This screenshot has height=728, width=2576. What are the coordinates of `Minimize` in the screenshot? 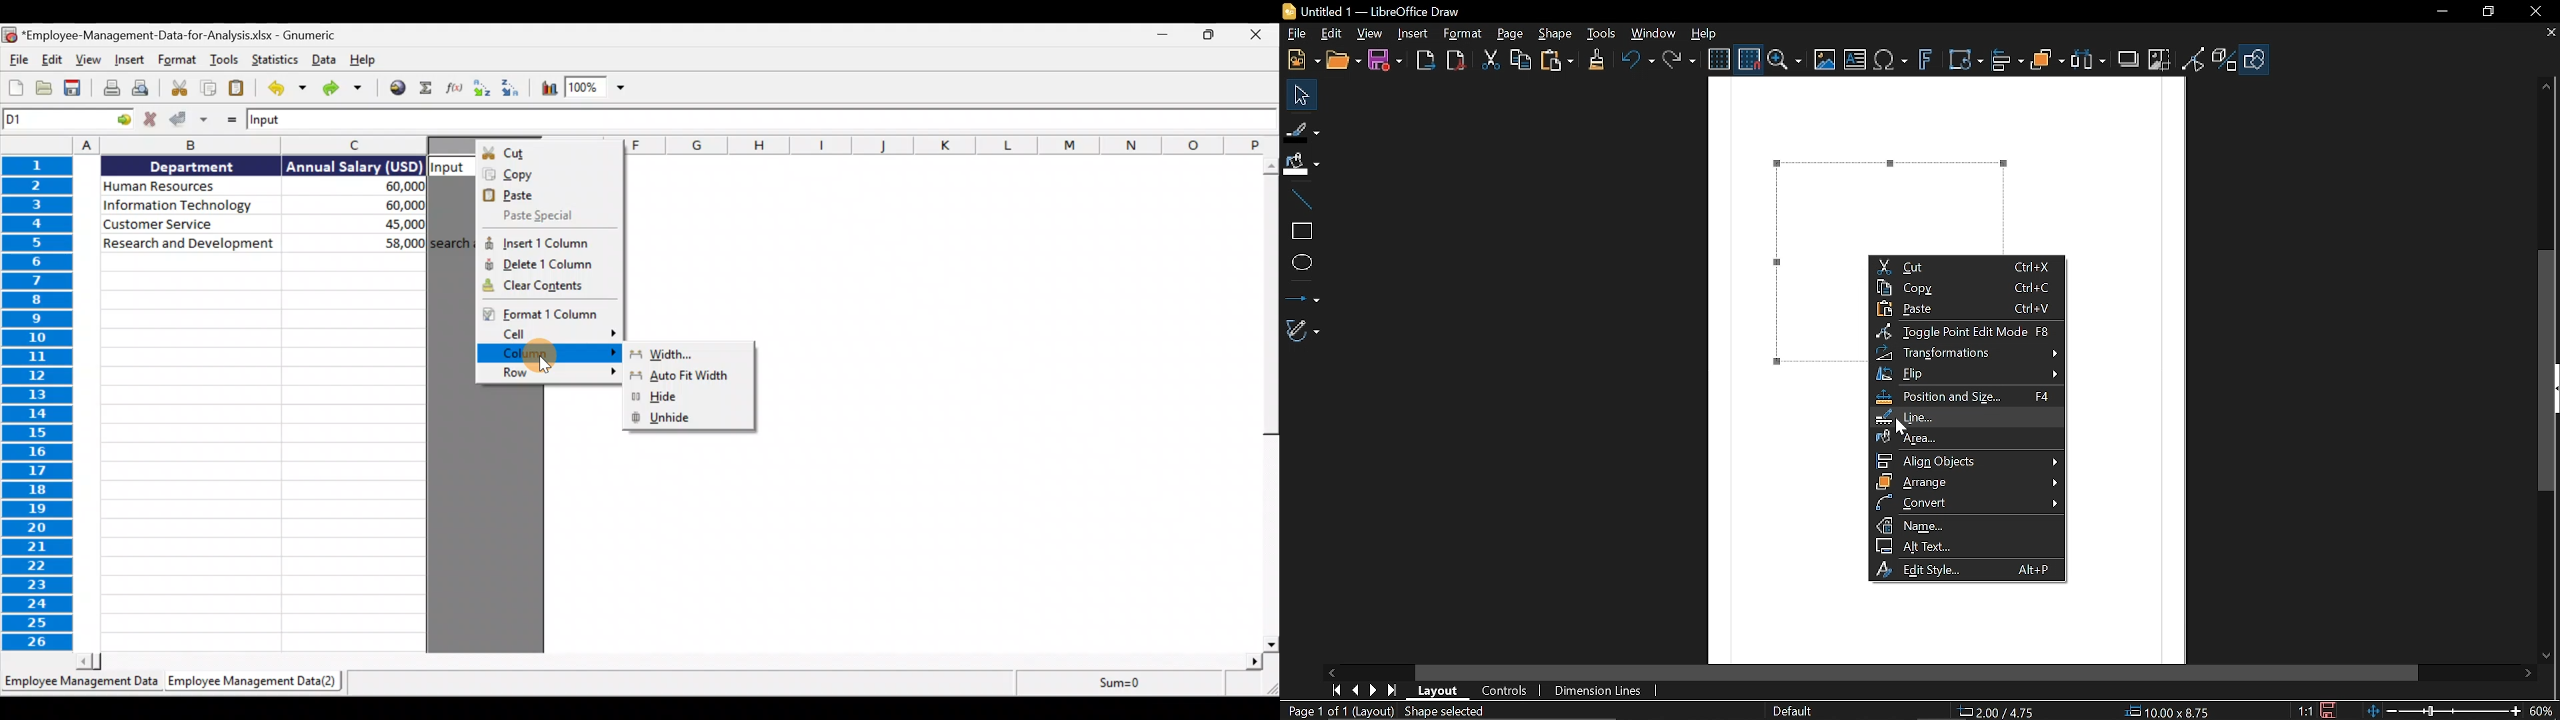 It's located at (2444, 12).